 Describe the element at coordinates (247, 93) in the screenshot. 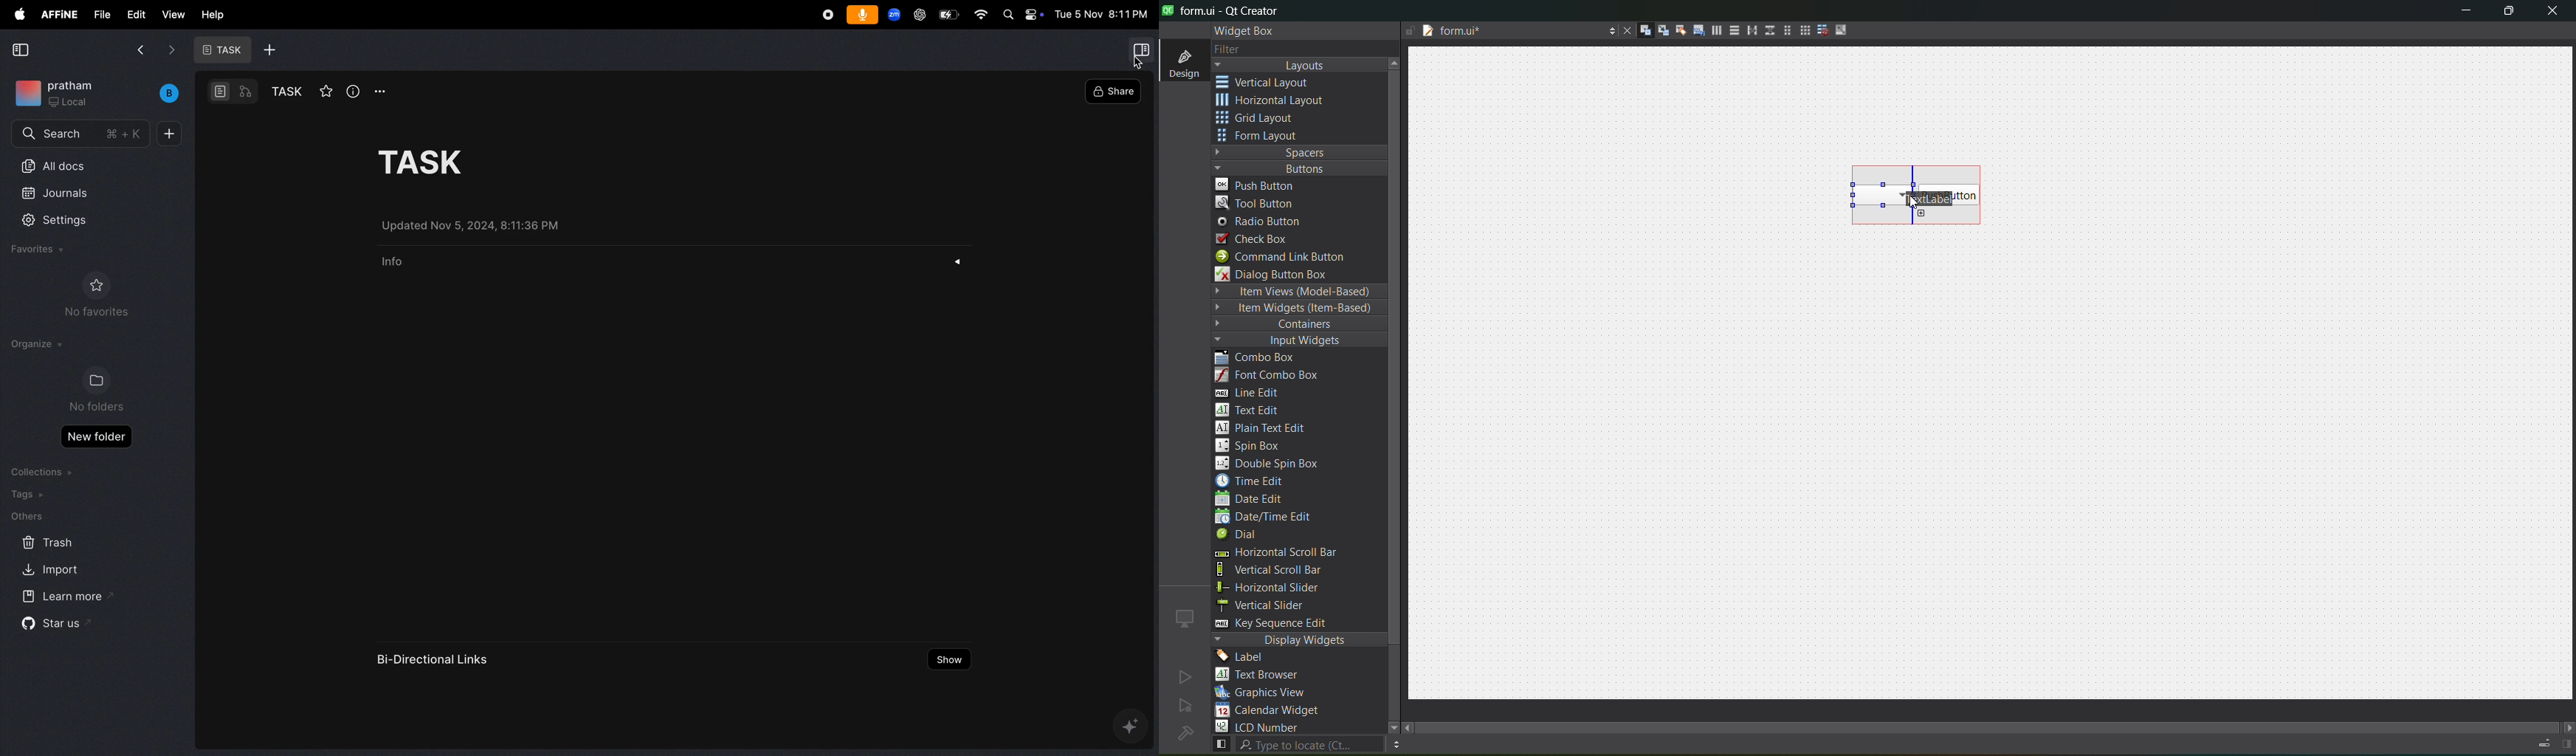

I see `workflow` at that location.